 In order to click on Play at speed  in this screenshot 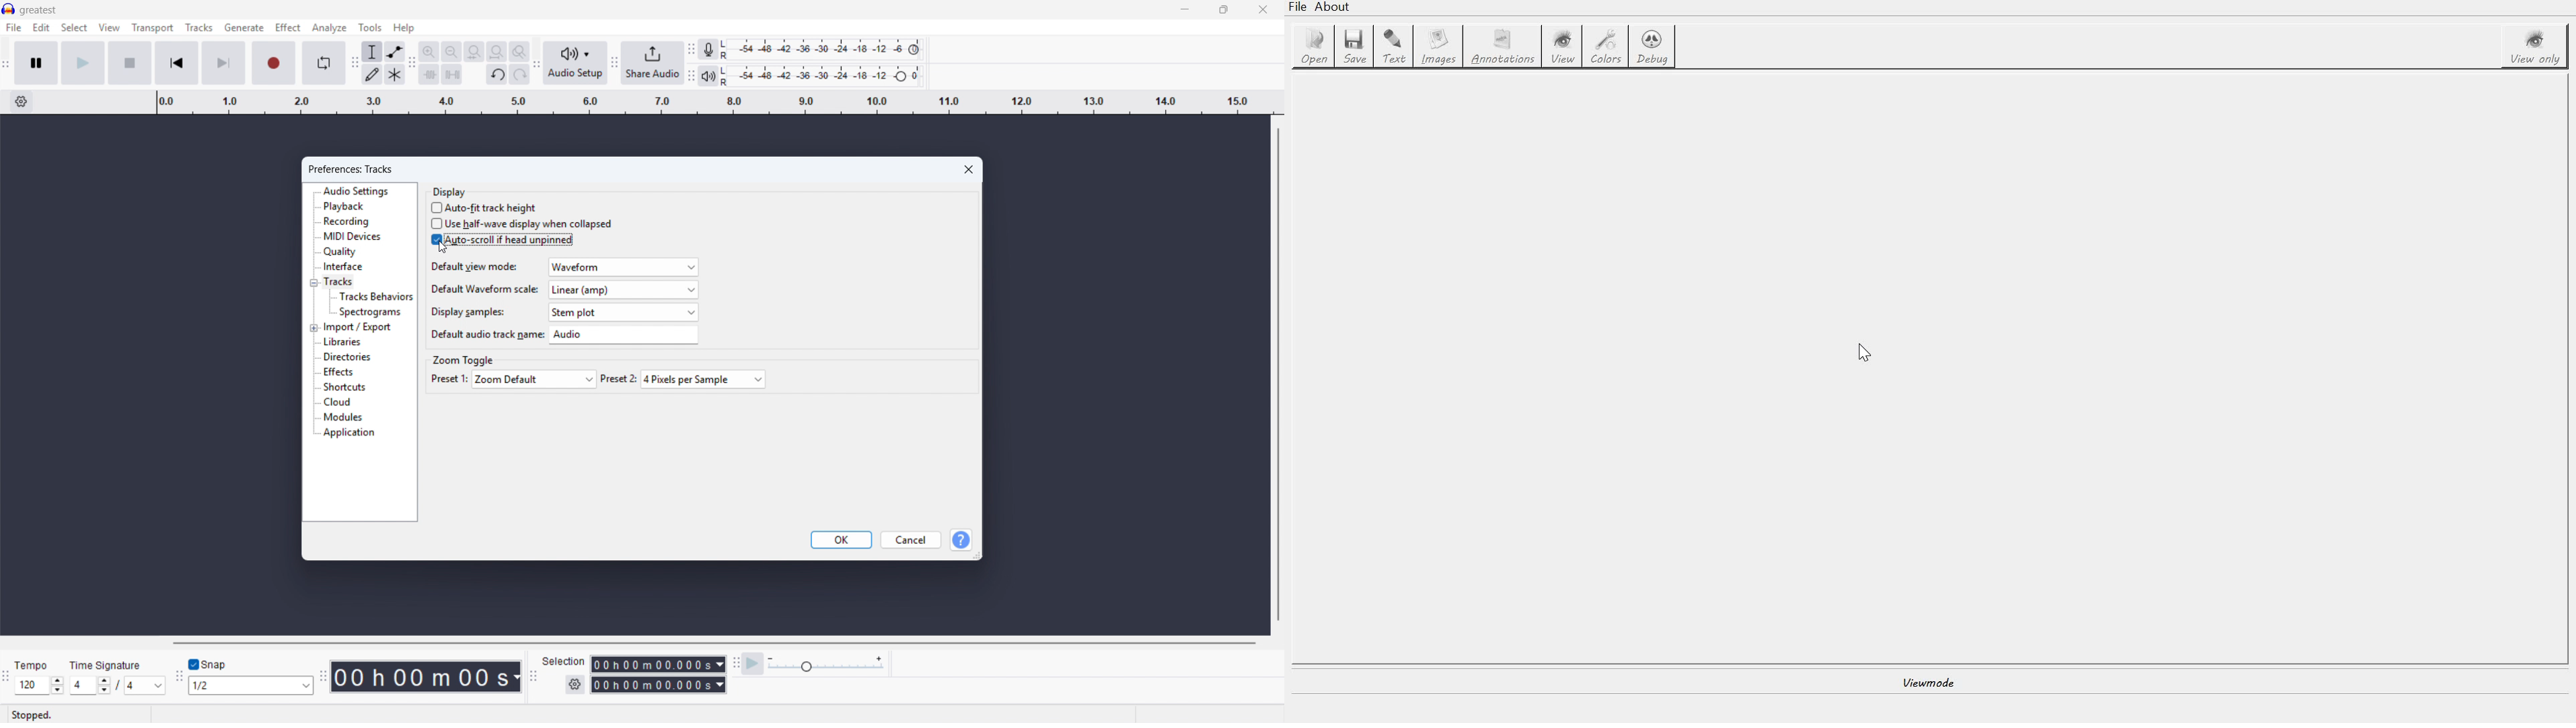, I will do `click(753, 664)`.